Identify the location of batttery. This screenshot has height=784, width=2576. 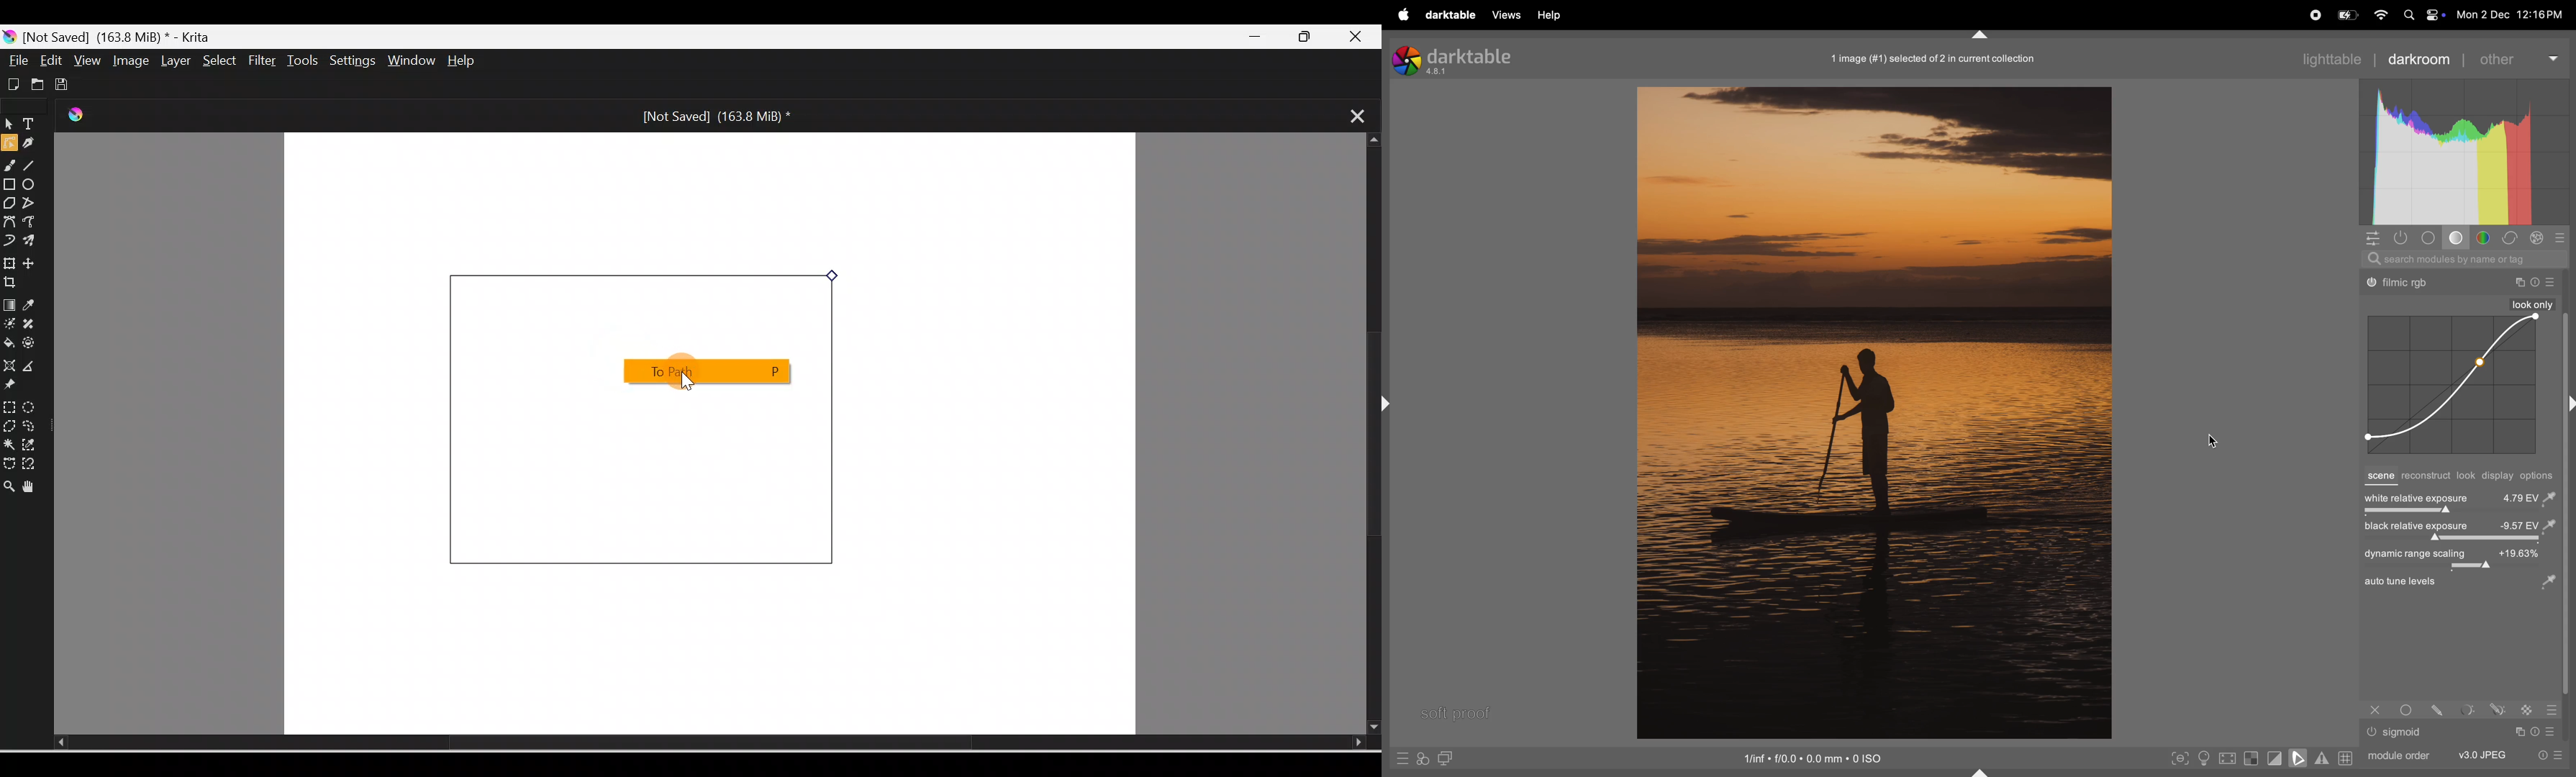
(2348, 16).